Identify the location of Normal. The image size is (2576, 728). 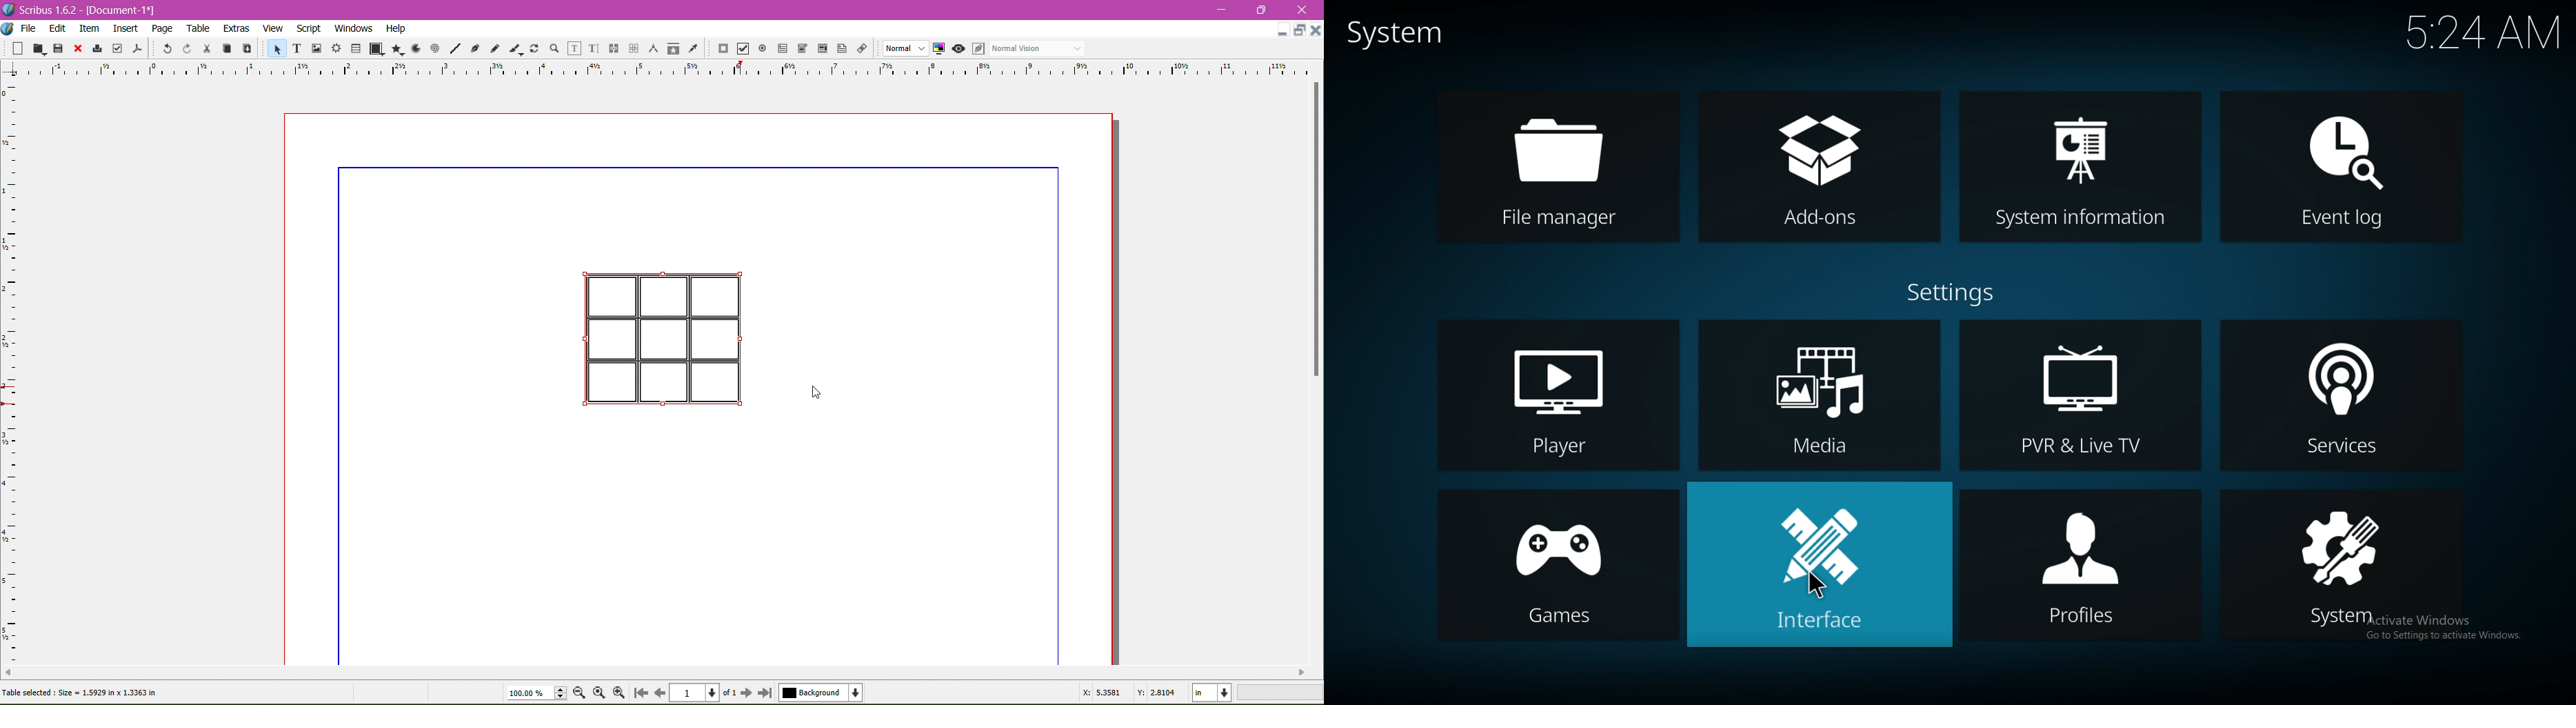
(904, 49).